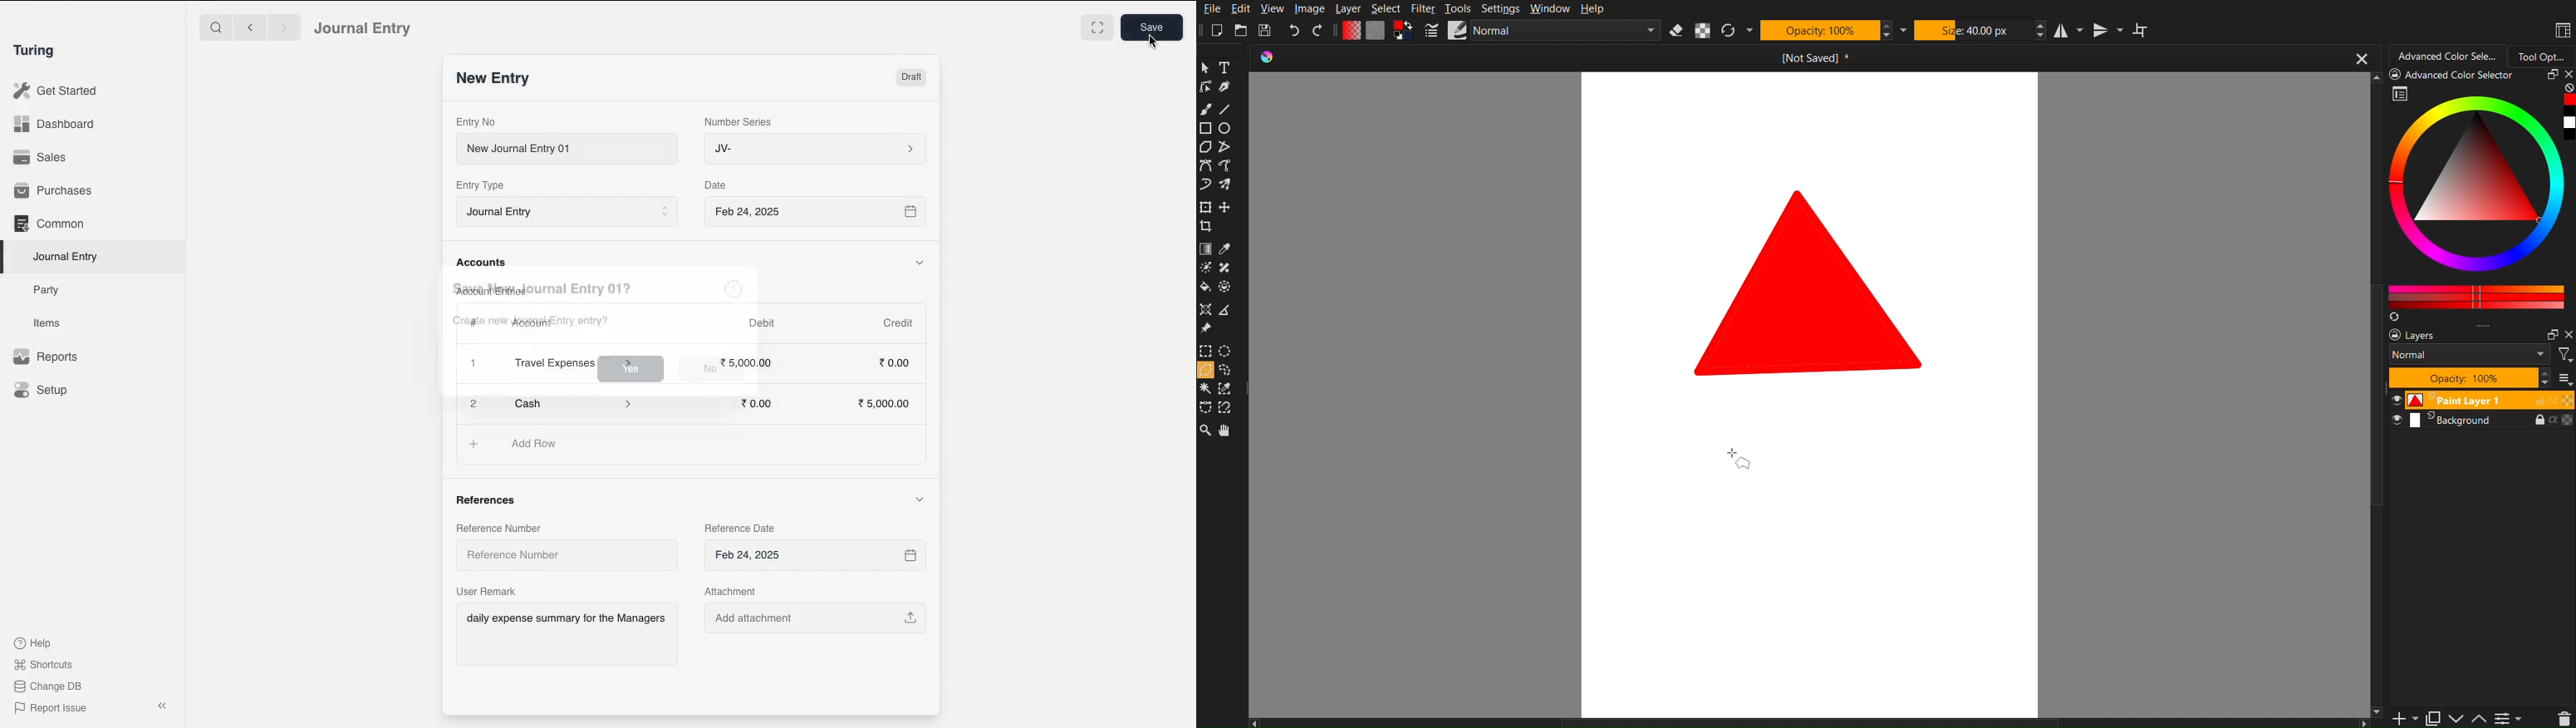  I want to click on Filter, so click(1425, 8).